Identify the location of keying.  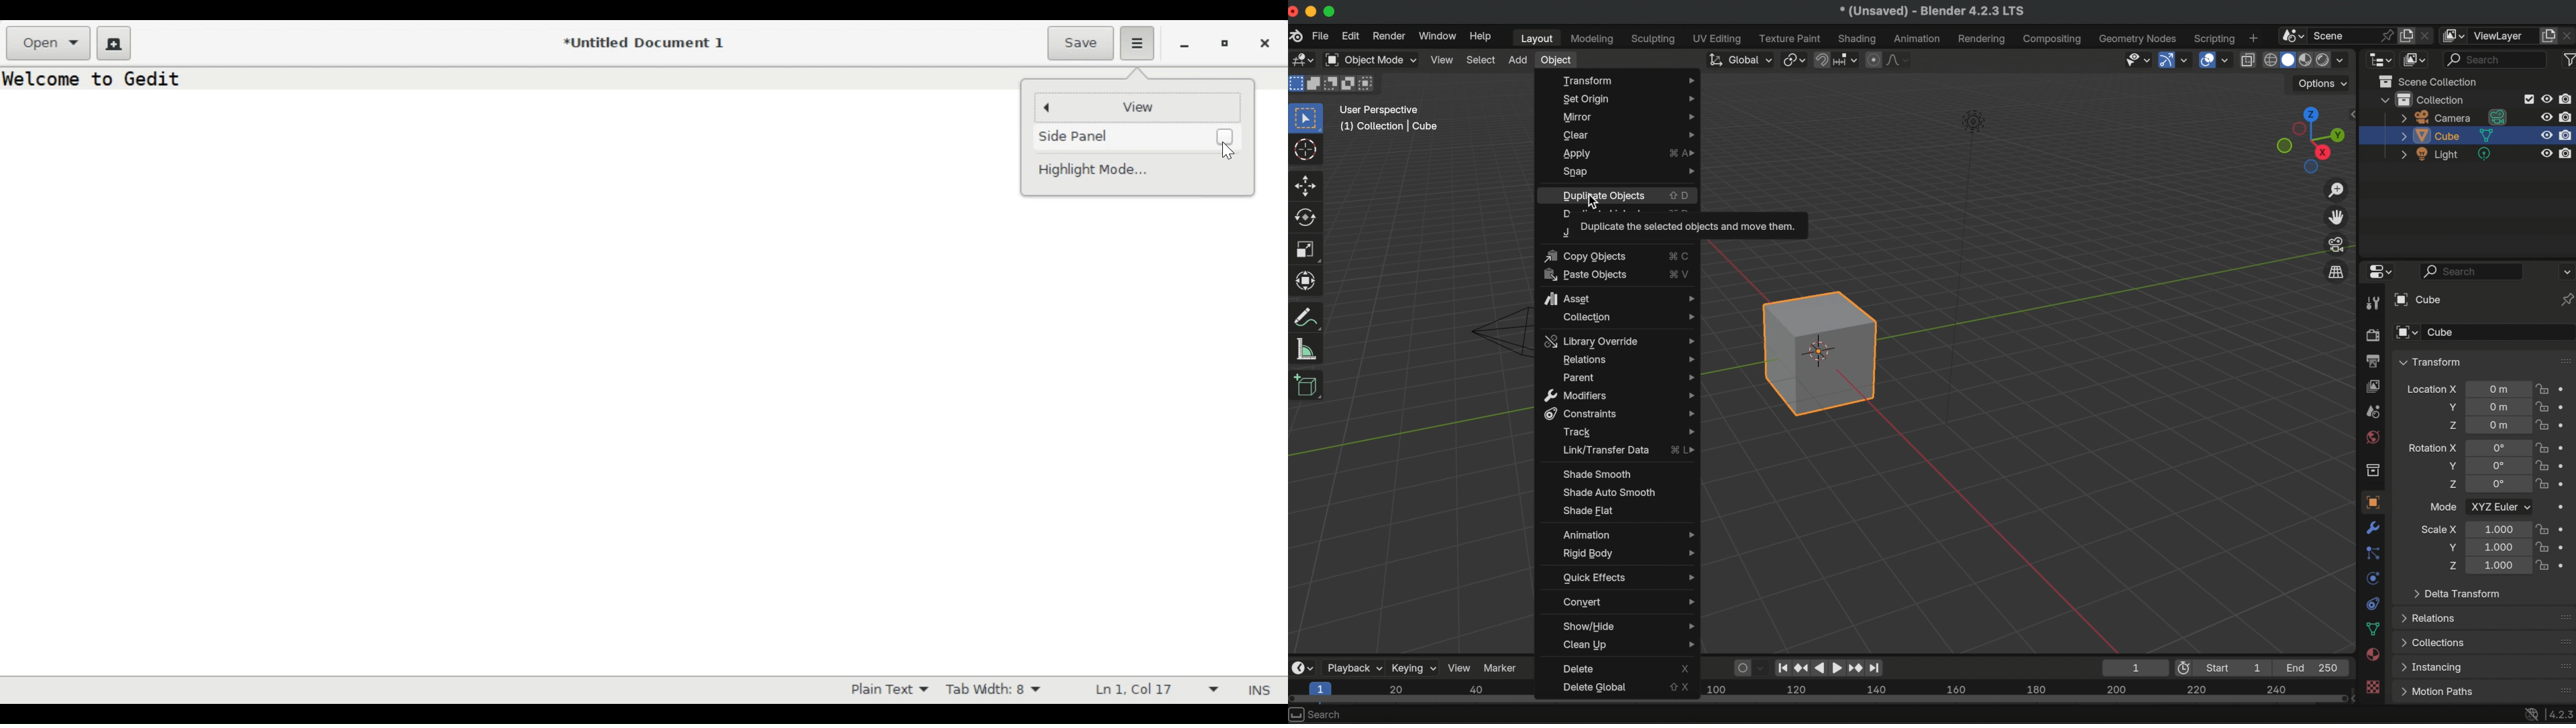
(1413, 667).